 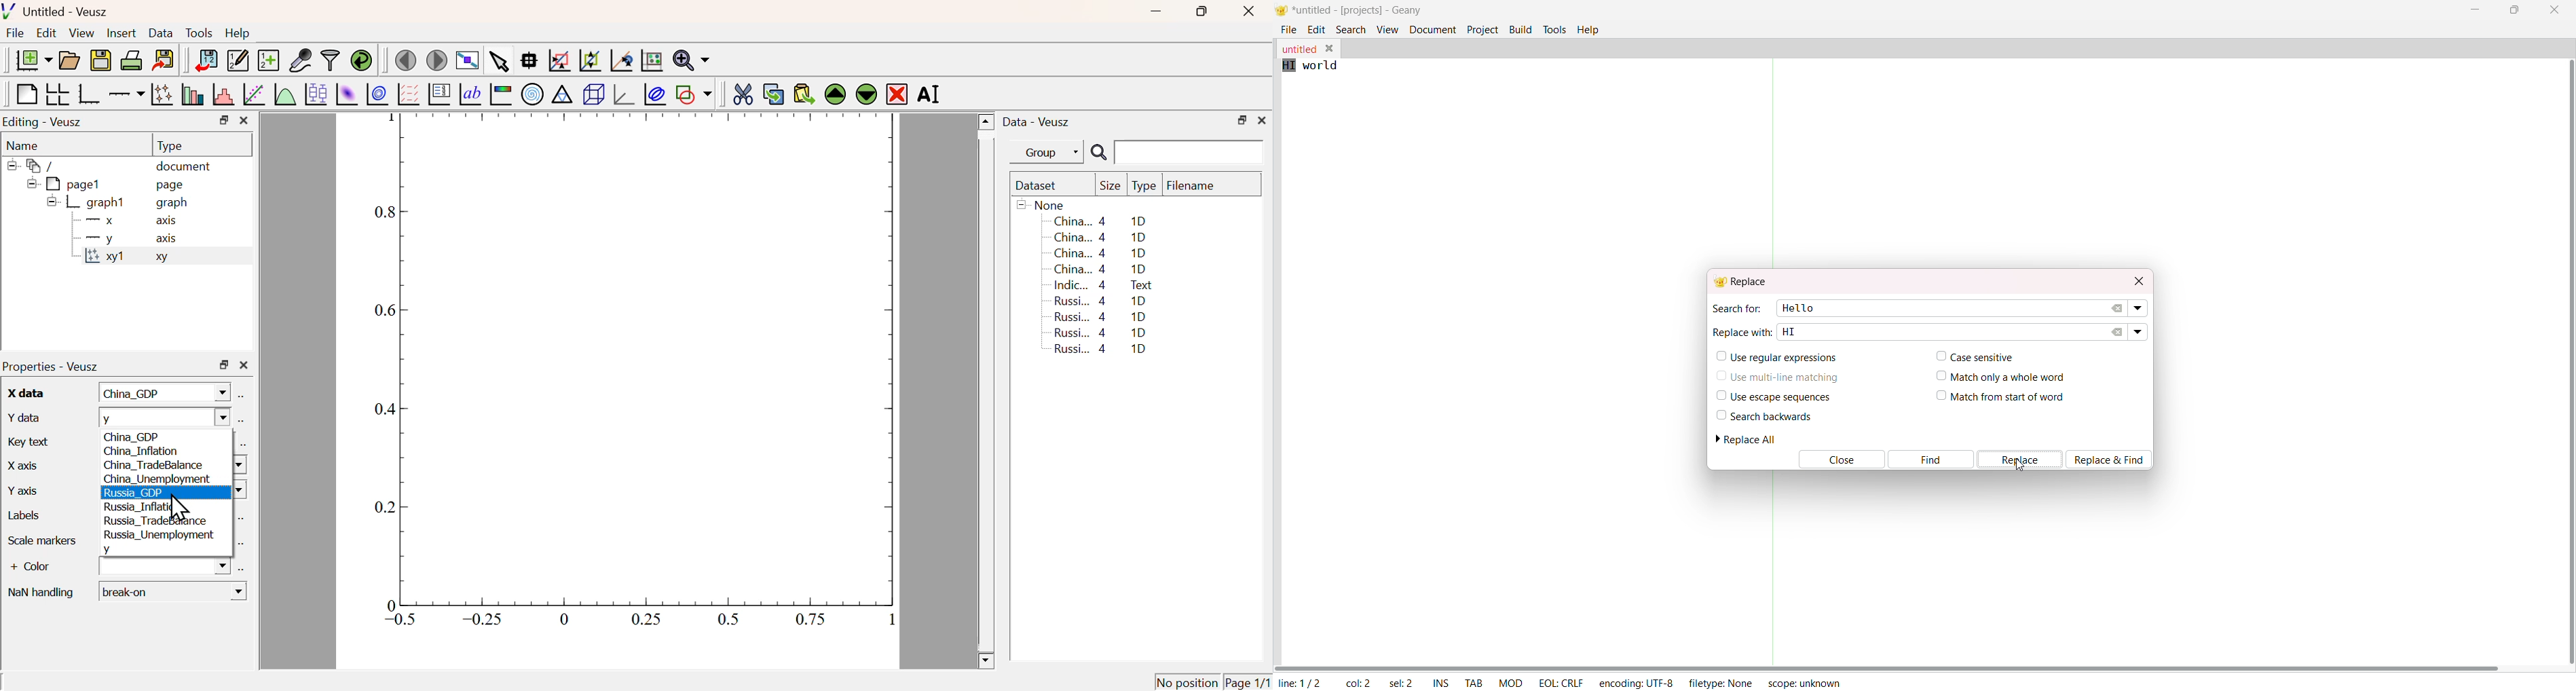 What do you see at coordinates (144, 452) in the screenshot?
I see `China_Inflation` at bounding box center [144, 452].